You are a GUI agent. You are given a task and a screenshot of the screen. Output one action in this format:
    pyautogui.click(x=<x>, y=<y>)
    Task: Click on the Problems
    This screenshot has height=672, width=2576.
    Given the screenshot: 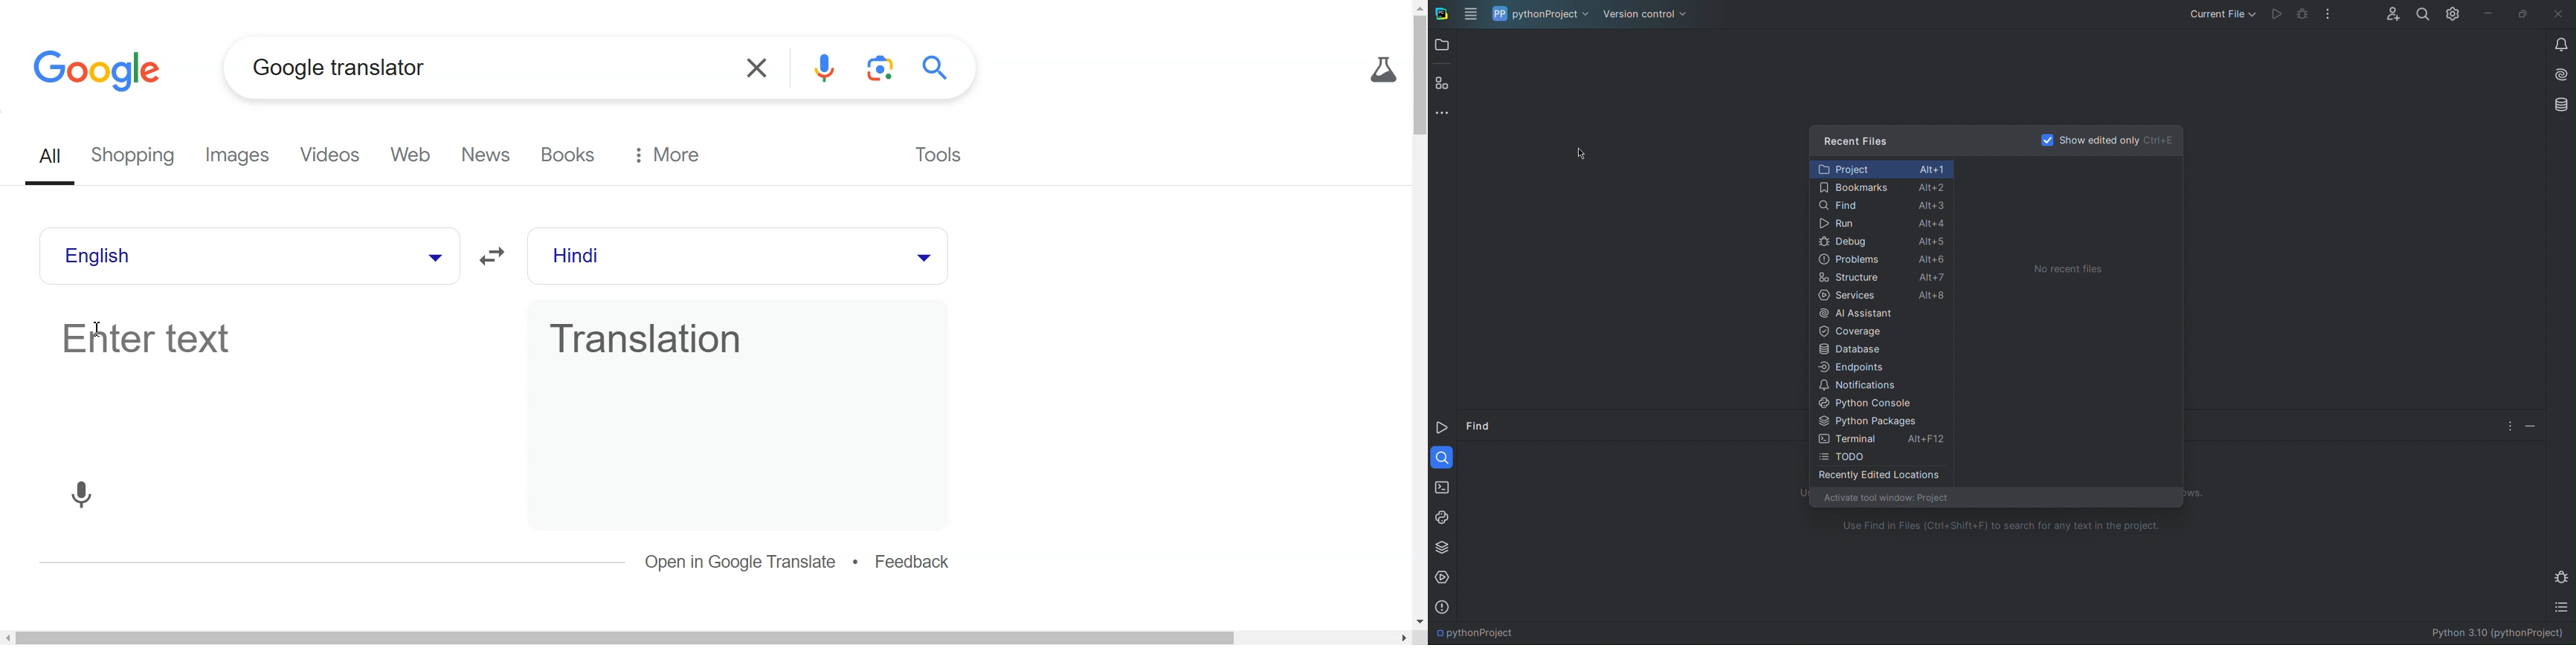 What is the action you would take?
    pyautogui.click(x=1442, y=606)
    